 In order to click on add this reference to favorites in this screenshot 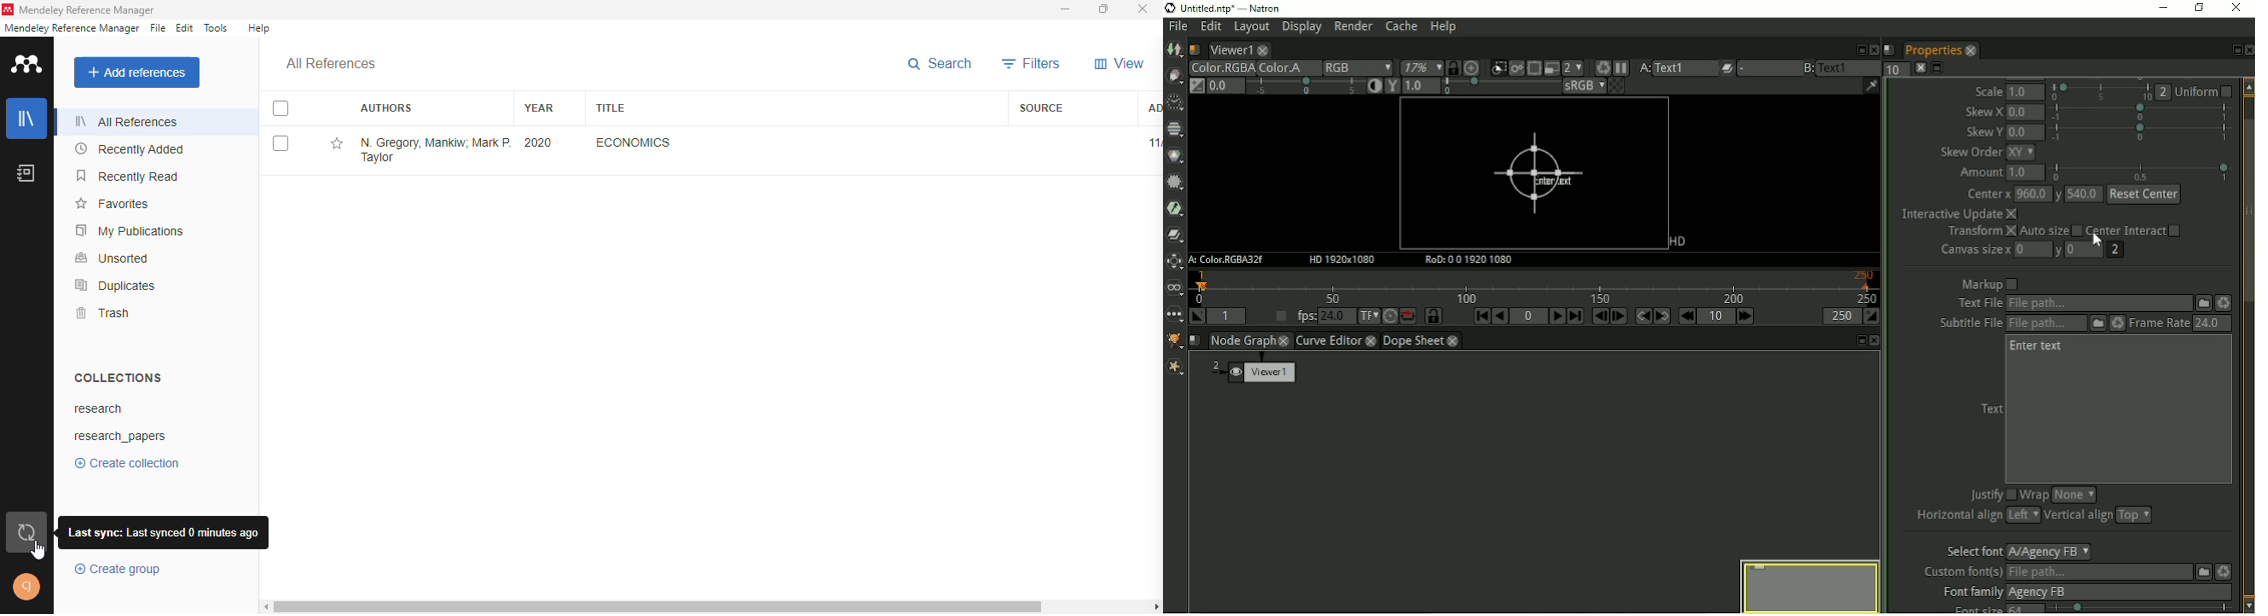, I will do `click(339, 144)`.